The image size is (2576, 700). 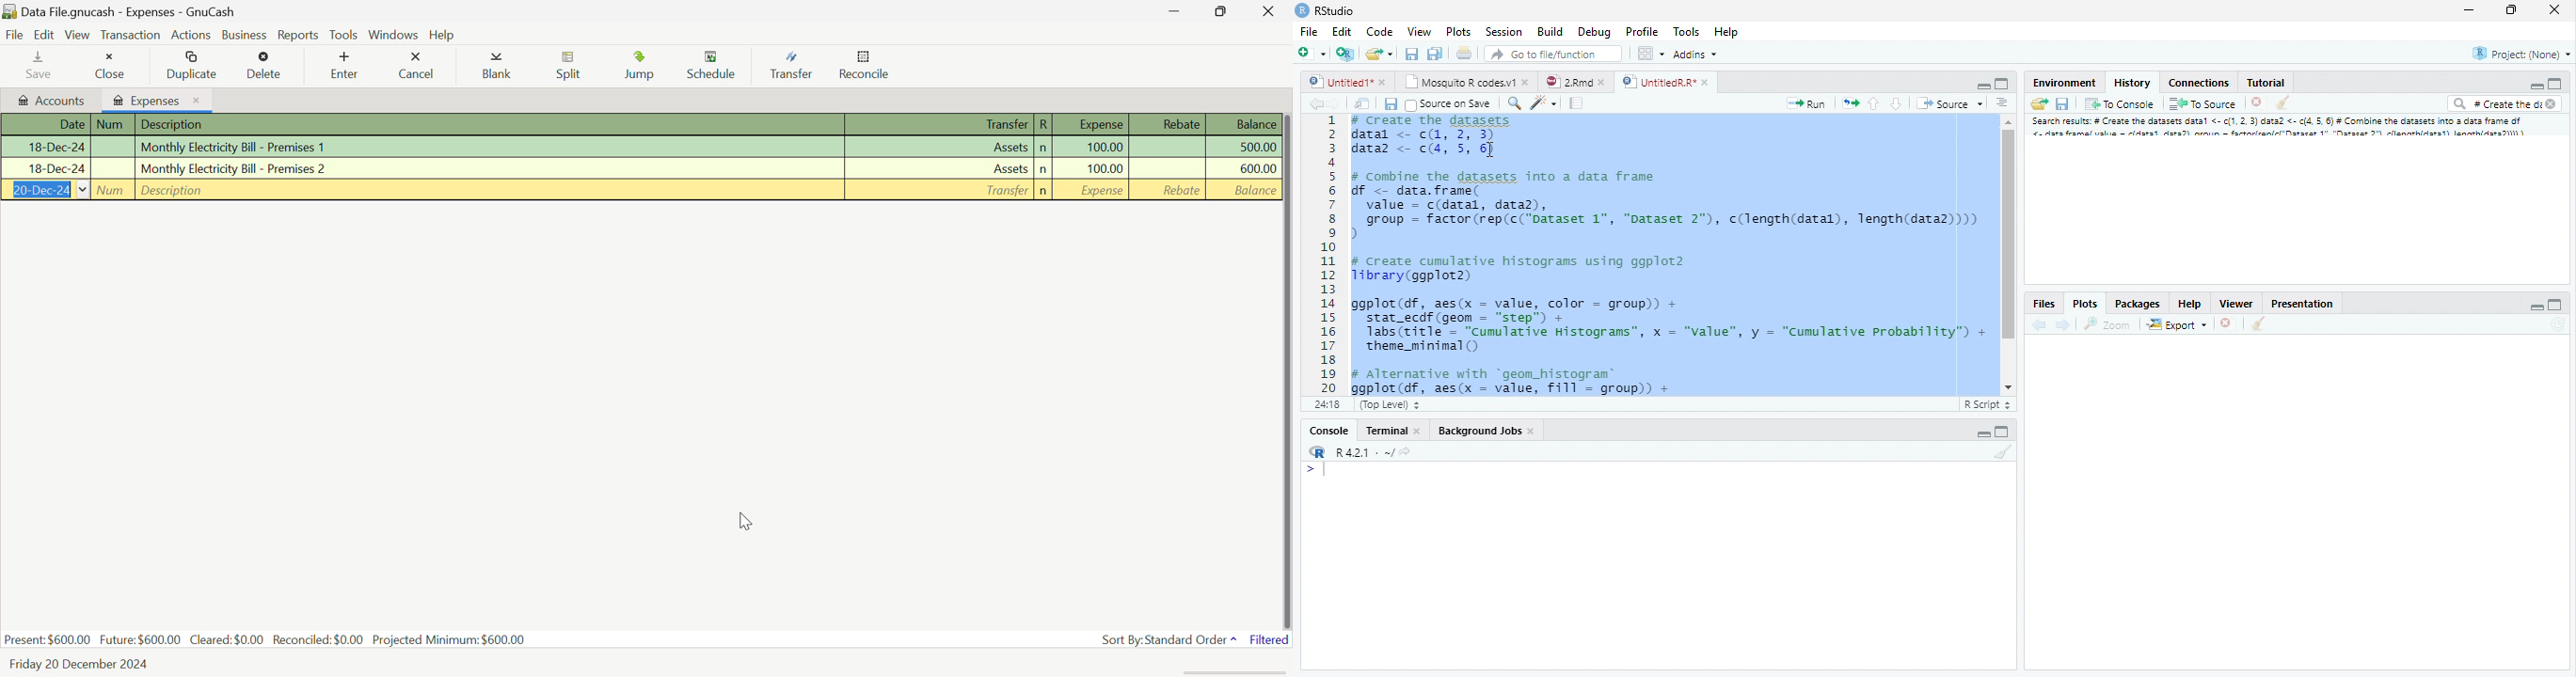 I want to click on Jump, so click(x=639, y=67).